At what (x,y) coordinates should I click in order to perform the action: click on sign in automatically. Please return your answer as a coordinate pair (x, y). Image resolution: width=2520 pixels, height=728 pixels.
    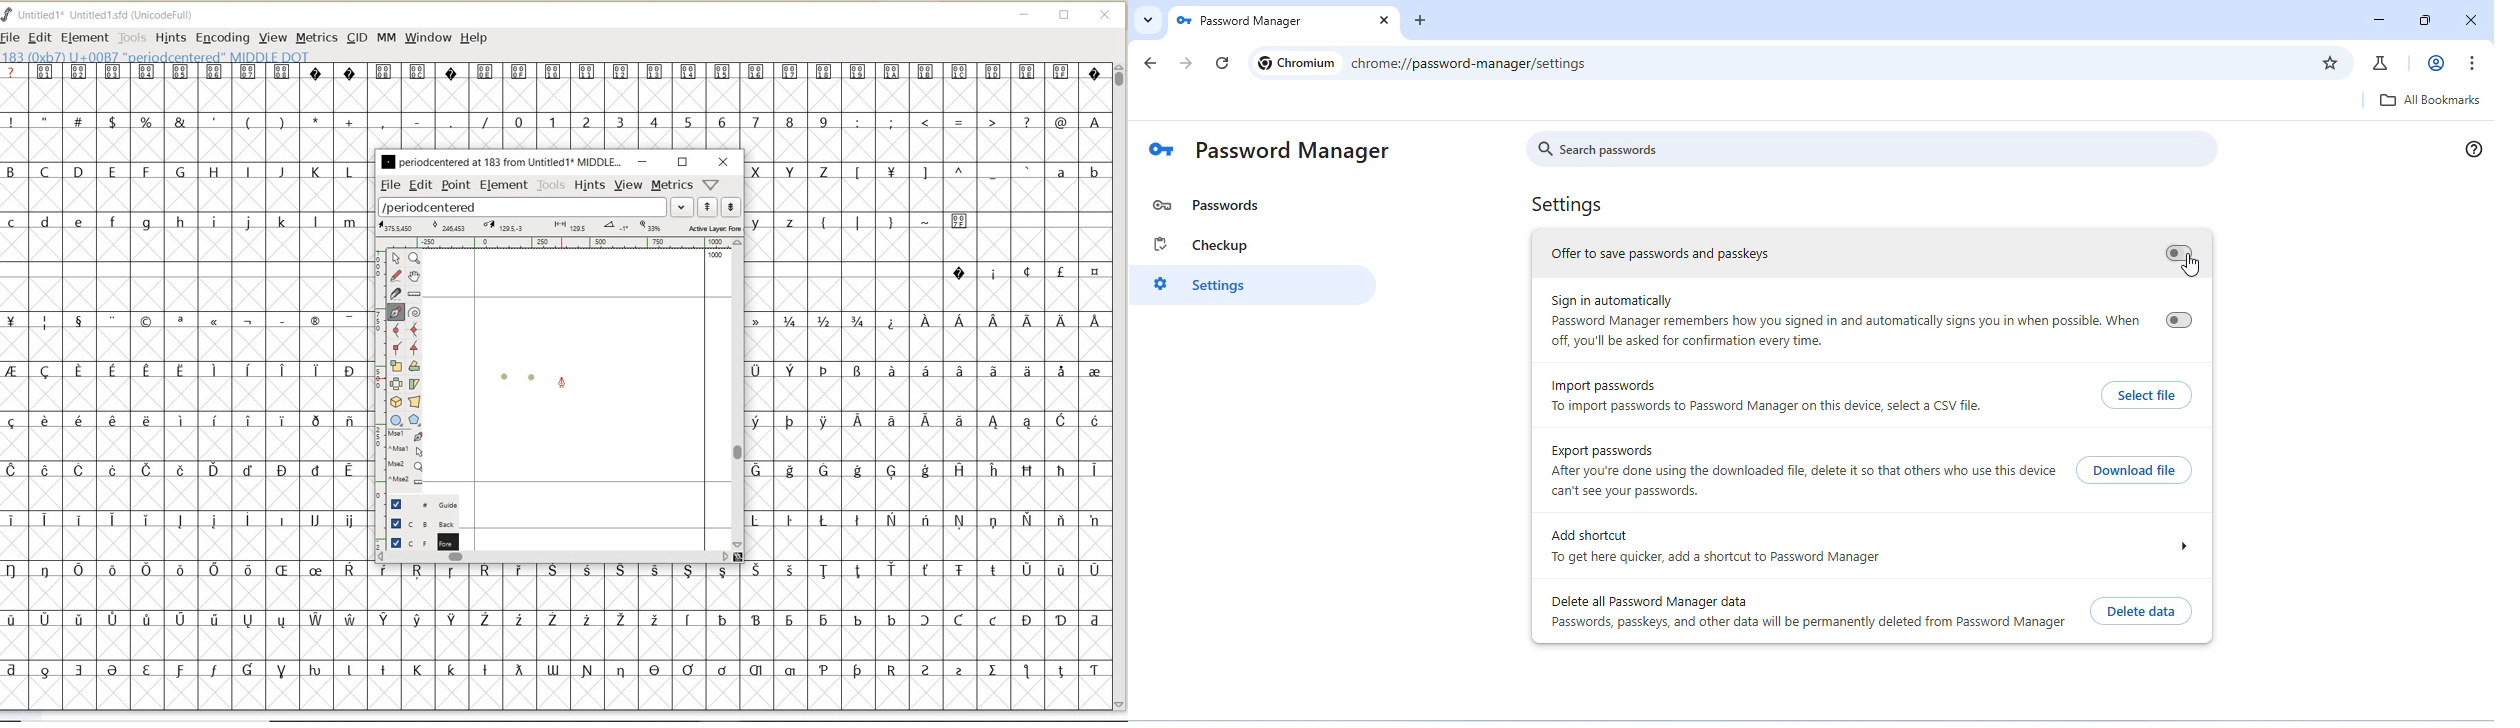
    Looking at the image, I should click on (1615, 302).